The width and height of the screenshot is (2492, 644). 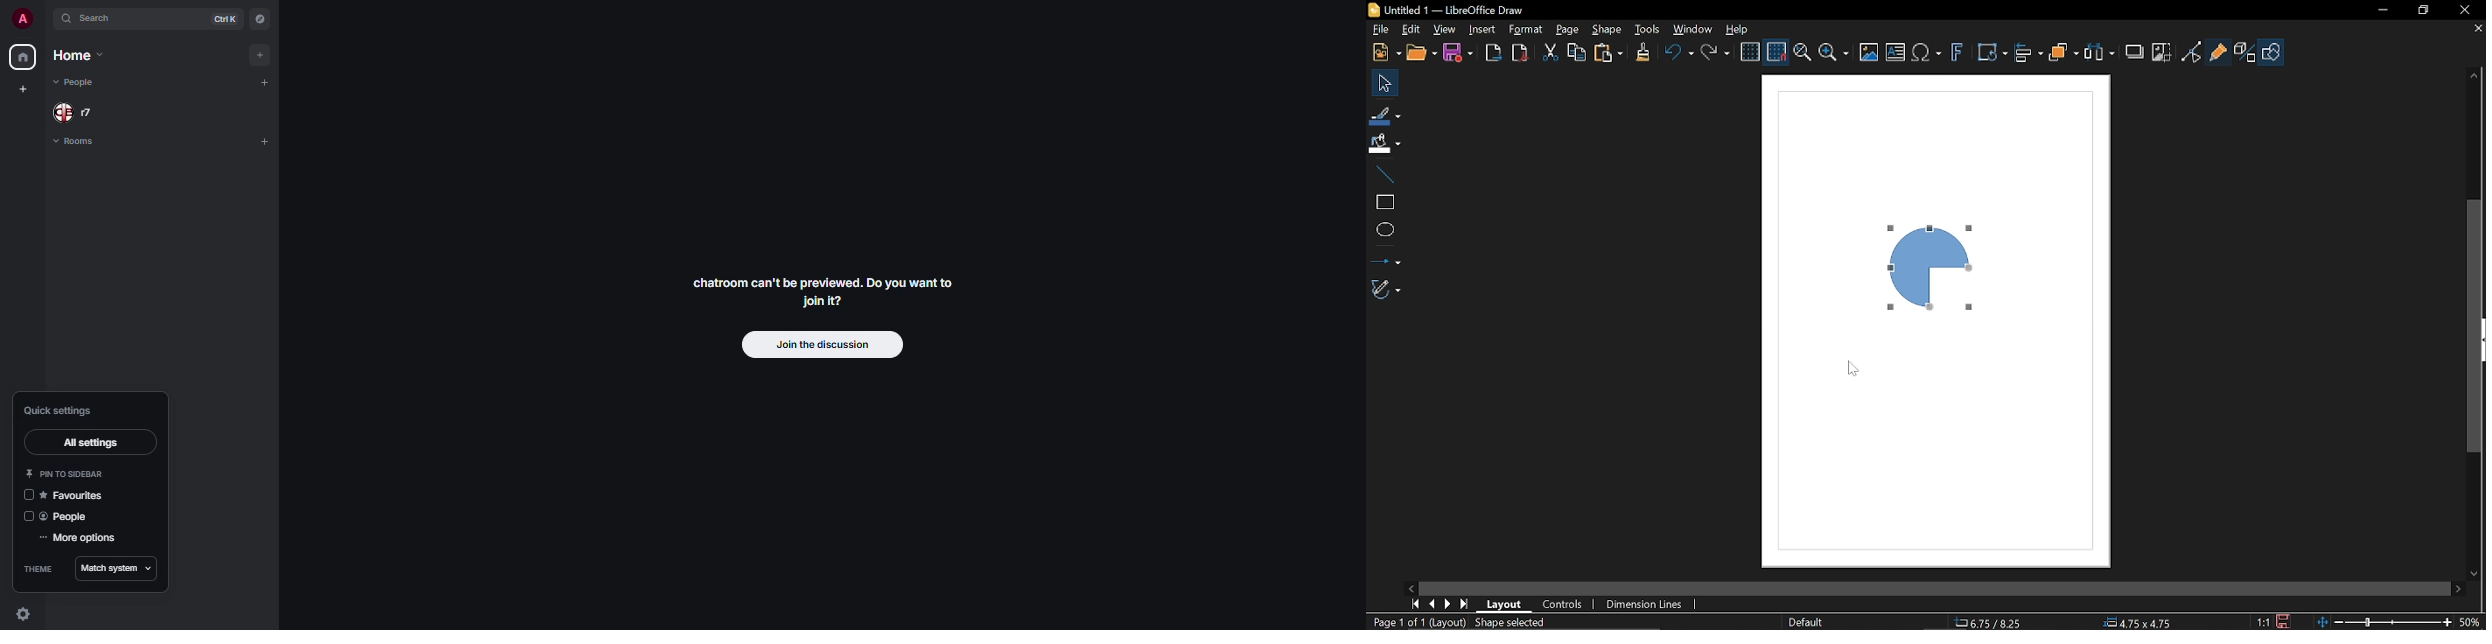 I want to click on disabled, so click(x=28, y=516).